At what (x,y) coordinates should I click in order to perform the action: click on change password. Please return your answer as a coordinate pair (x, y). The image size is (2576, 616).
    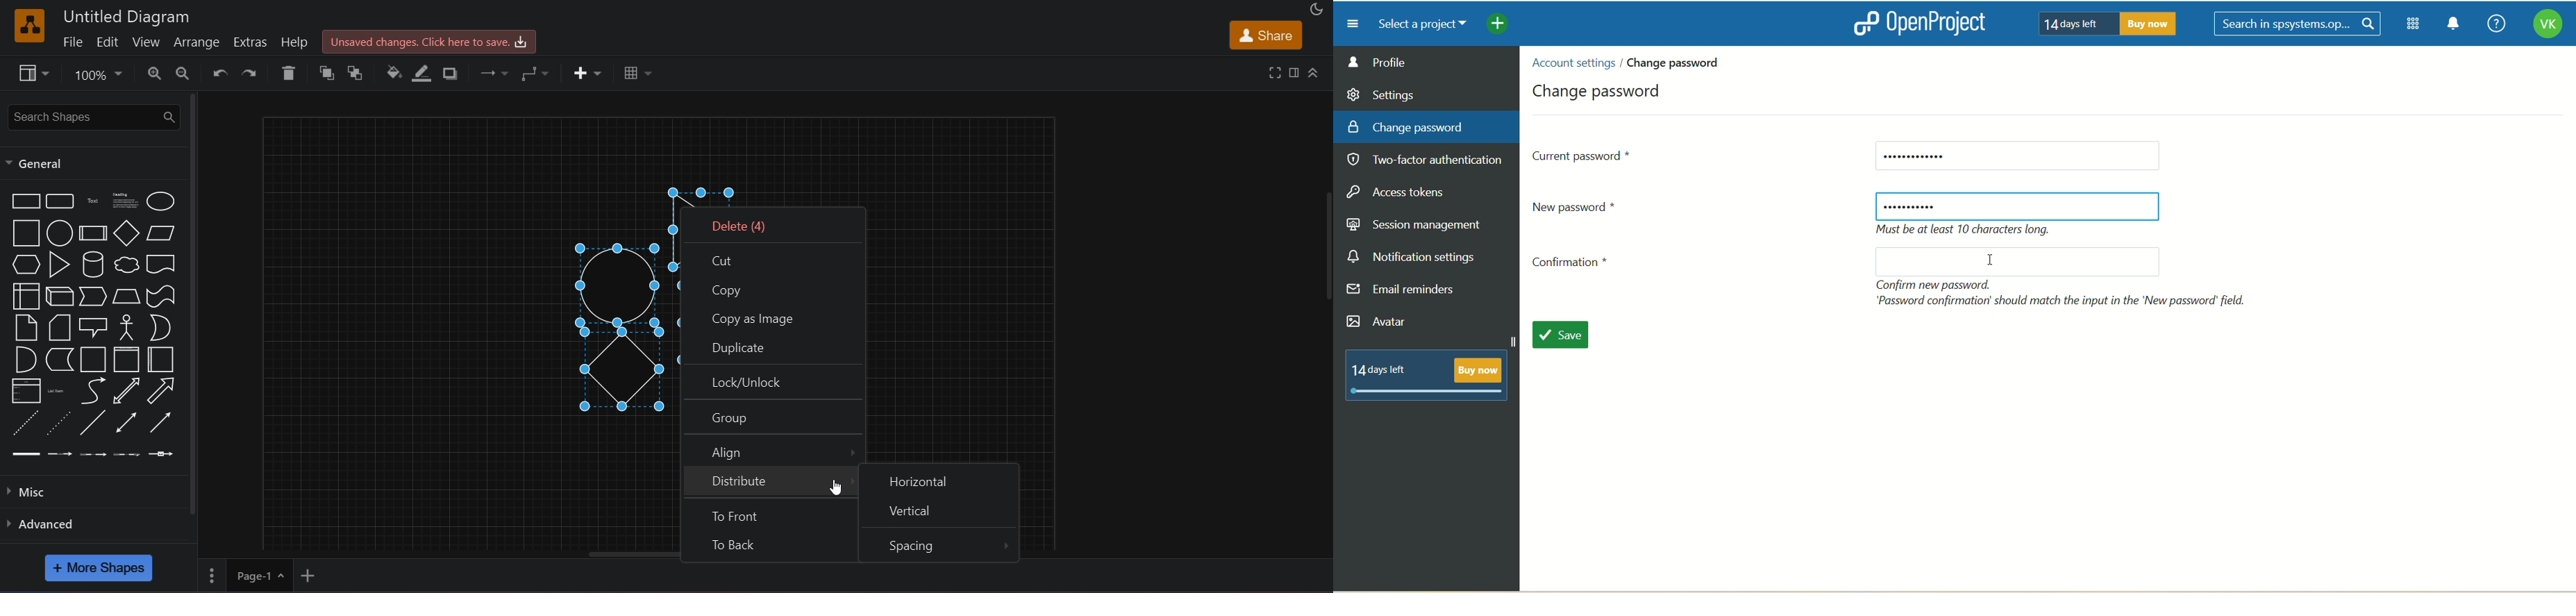
    Looking at the image, I should click on (1678, 62).